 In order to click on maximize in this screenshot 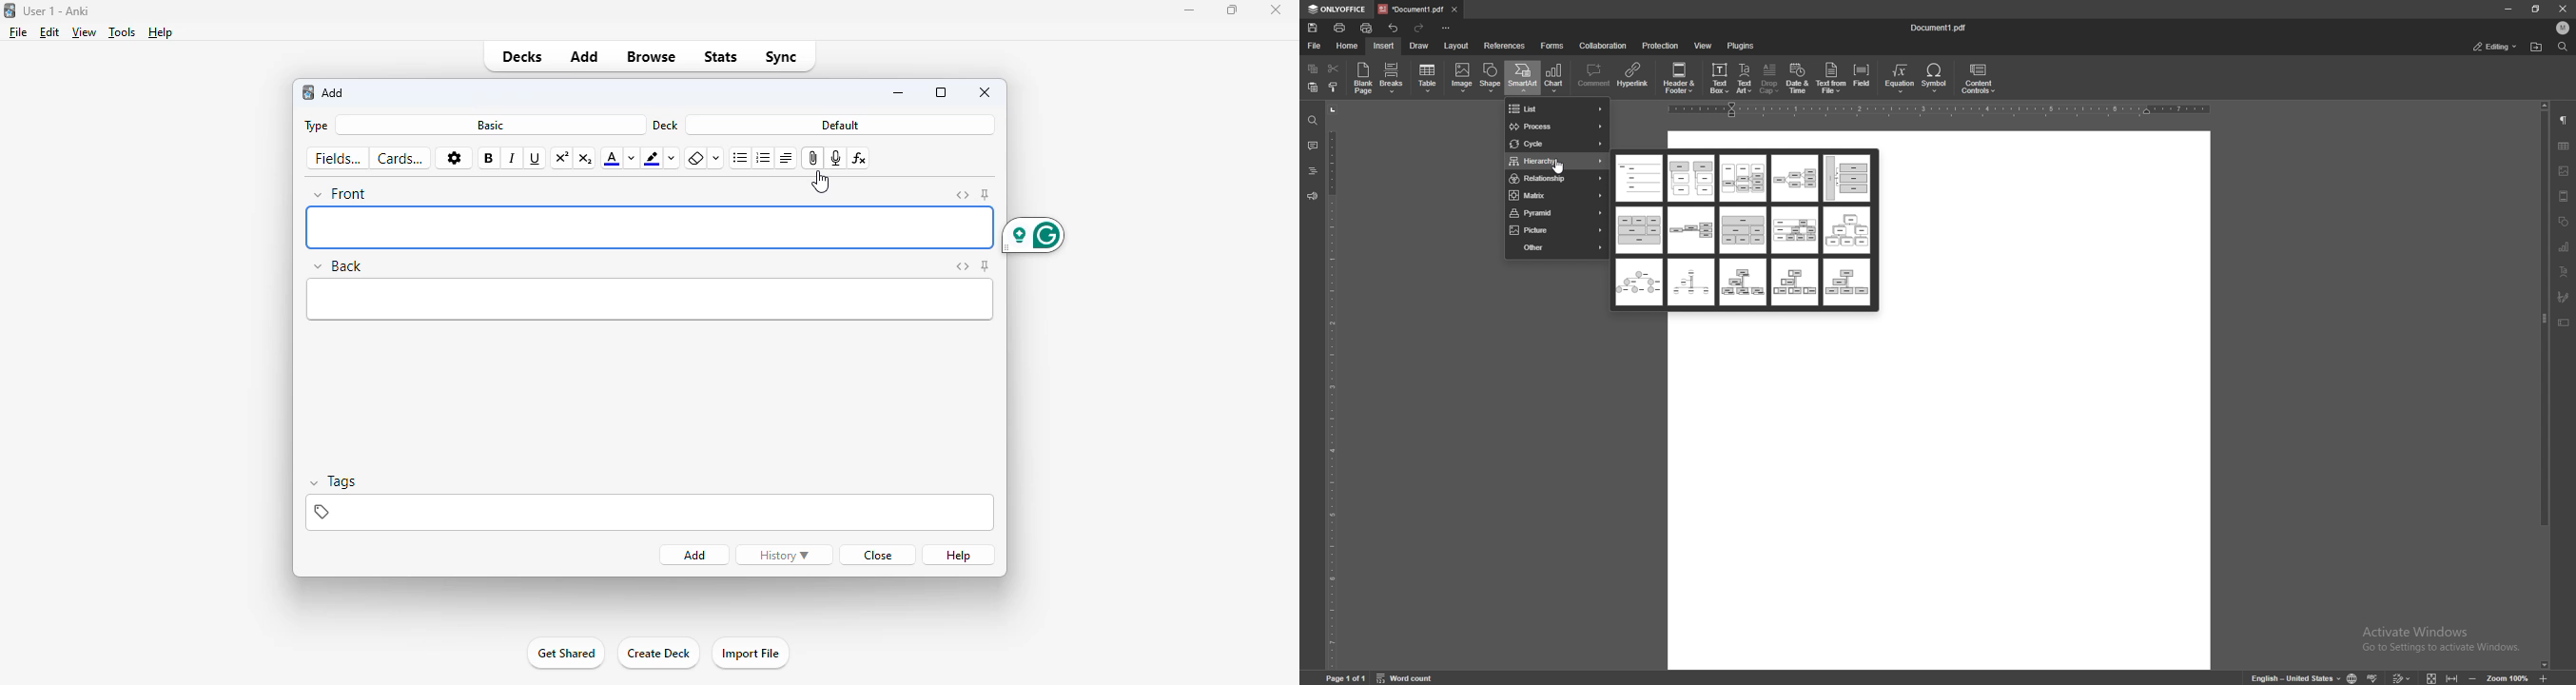, I will do `click(941, 92)`.